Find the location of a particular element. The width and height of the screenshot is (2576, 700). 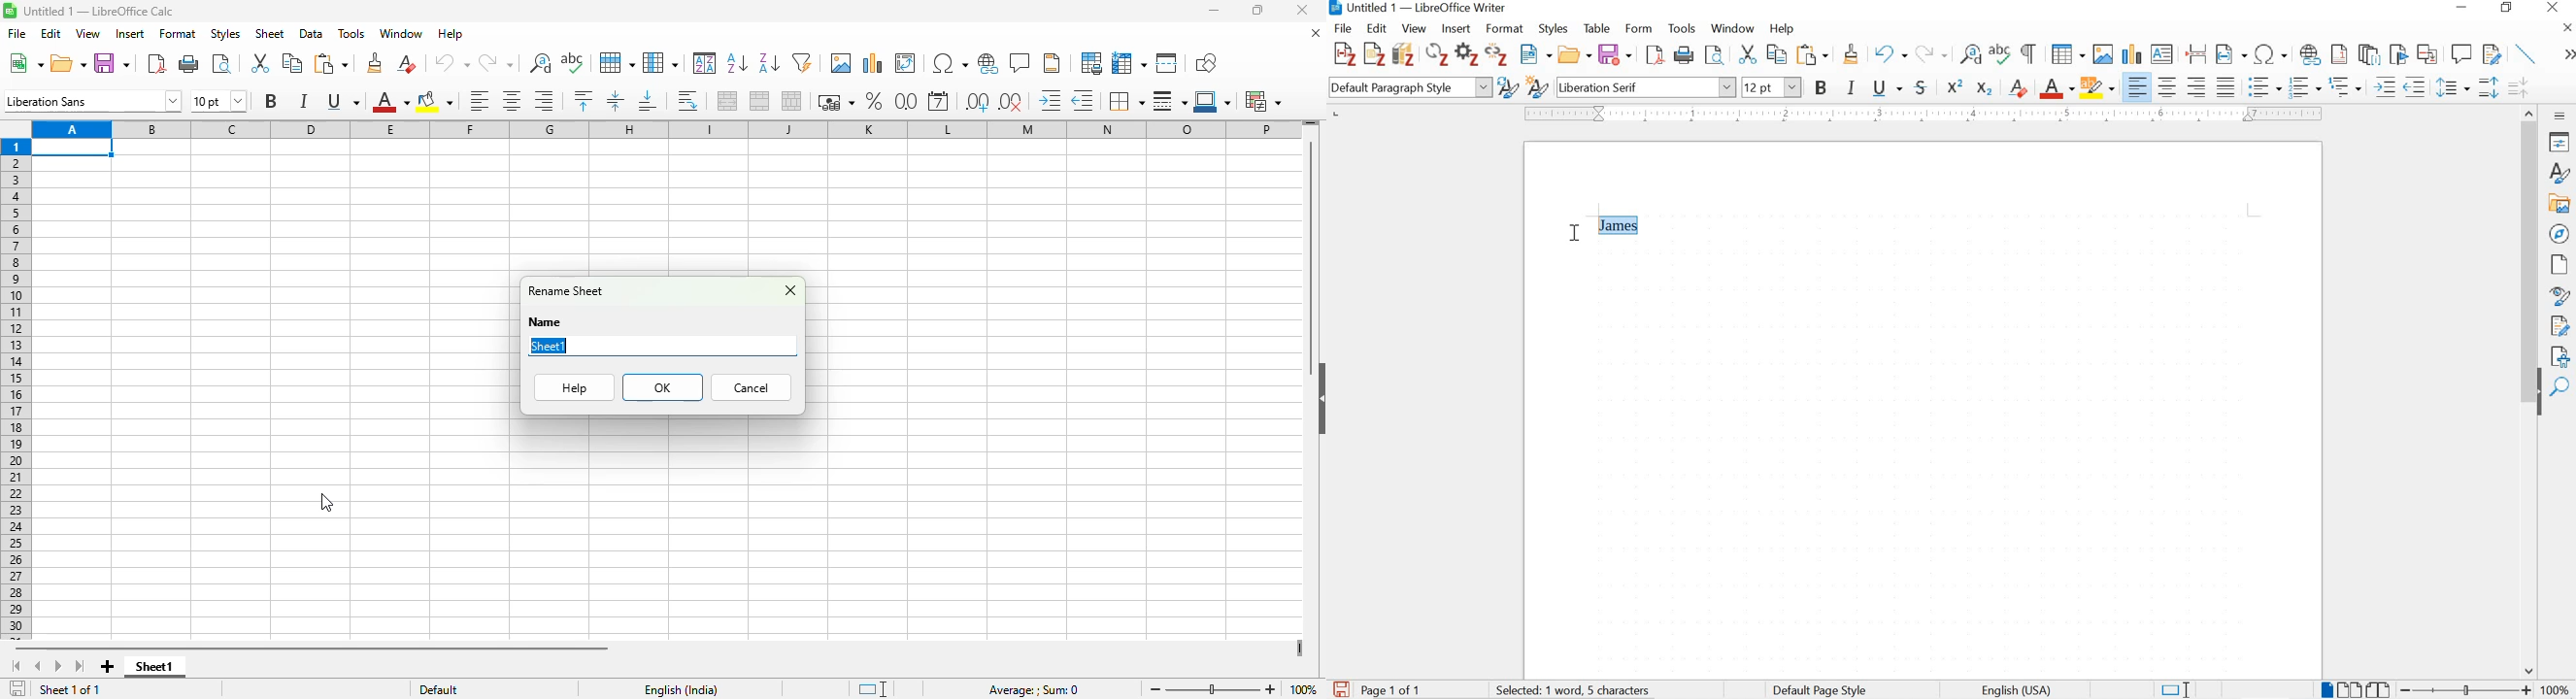

bold is located at coordinates (271, 100).